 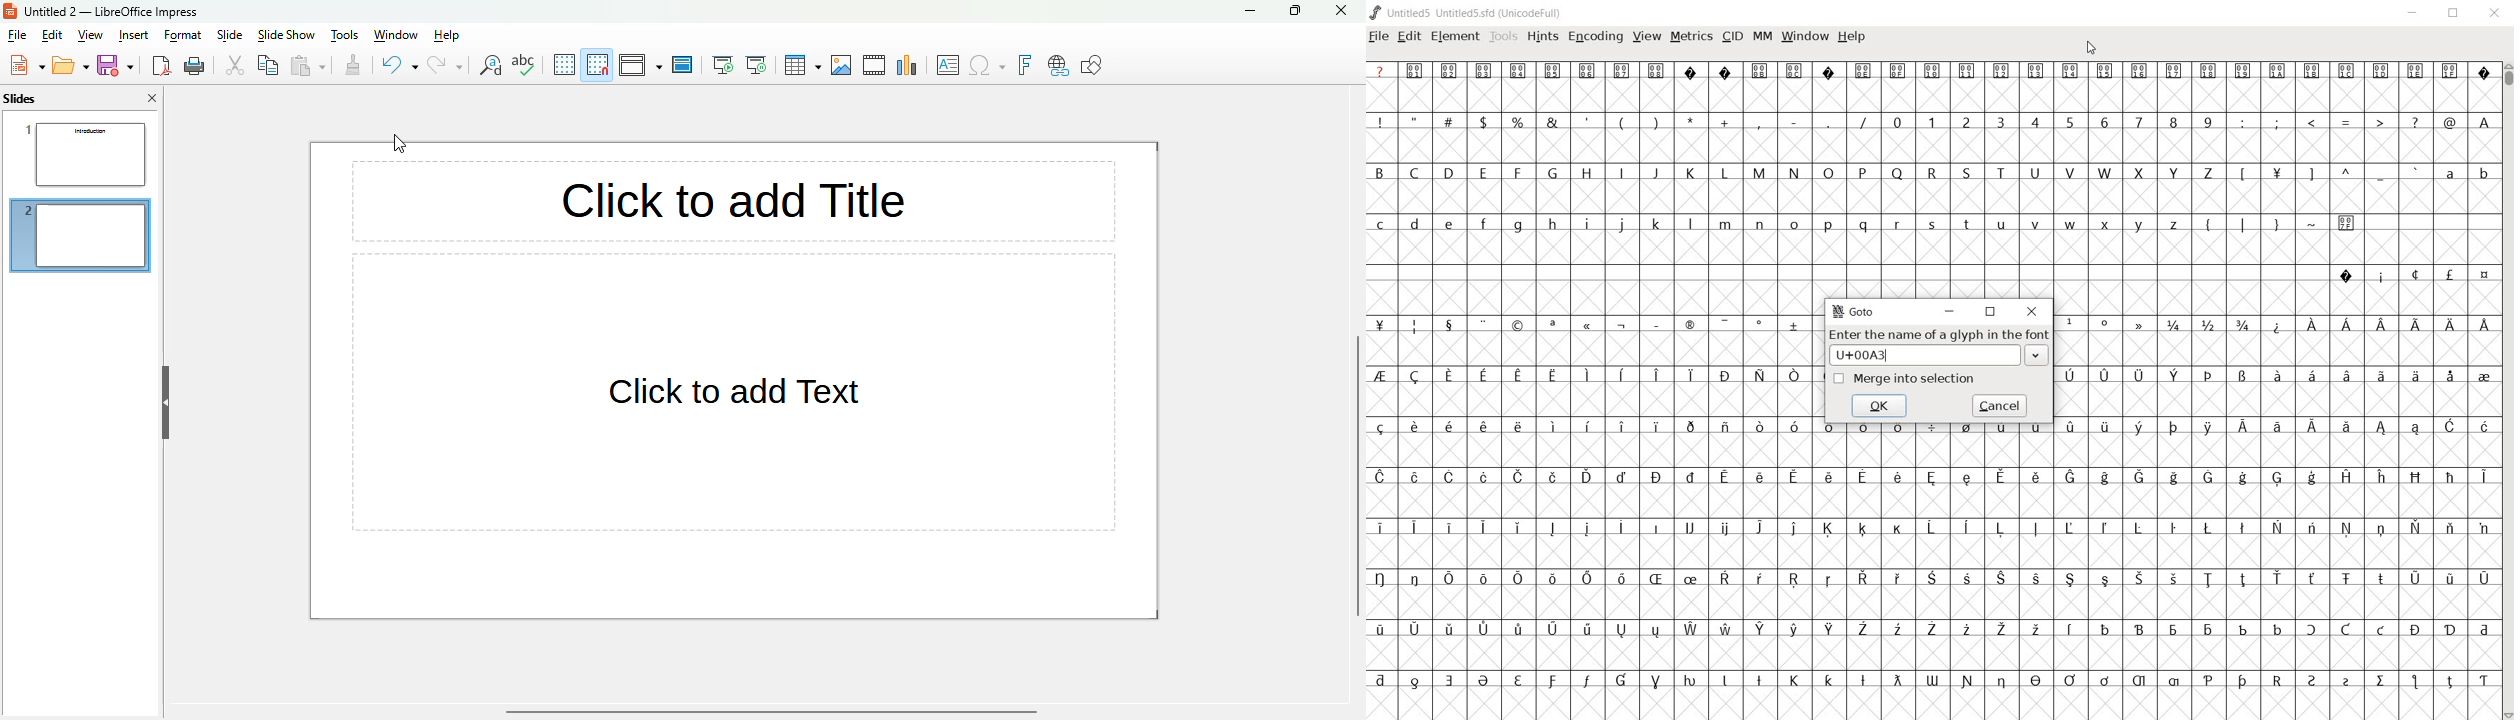 What do you see at coordinates (2348, 528) in the screenshot?
I see `Symbol` at bounding box center [2348, 528].